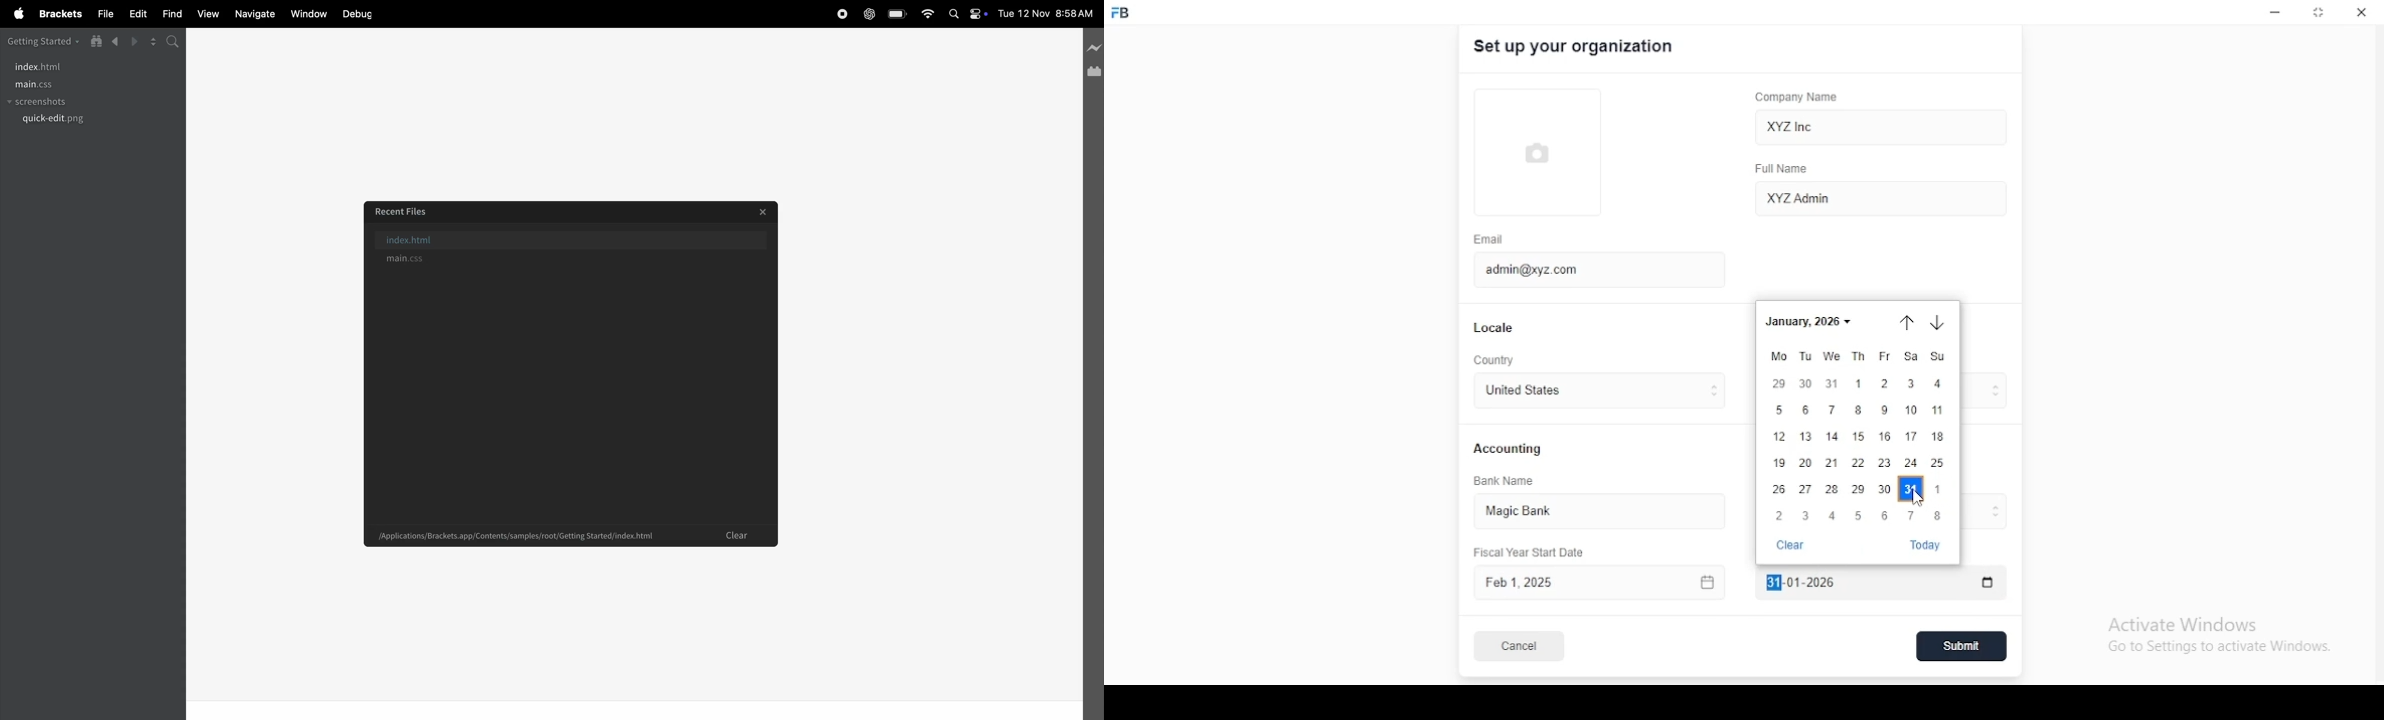 The image size is (2408, 728). What do you see at coordinates (1808, 356) in the screenshot?
I see `Tu` at bounding box center [1808, 356].